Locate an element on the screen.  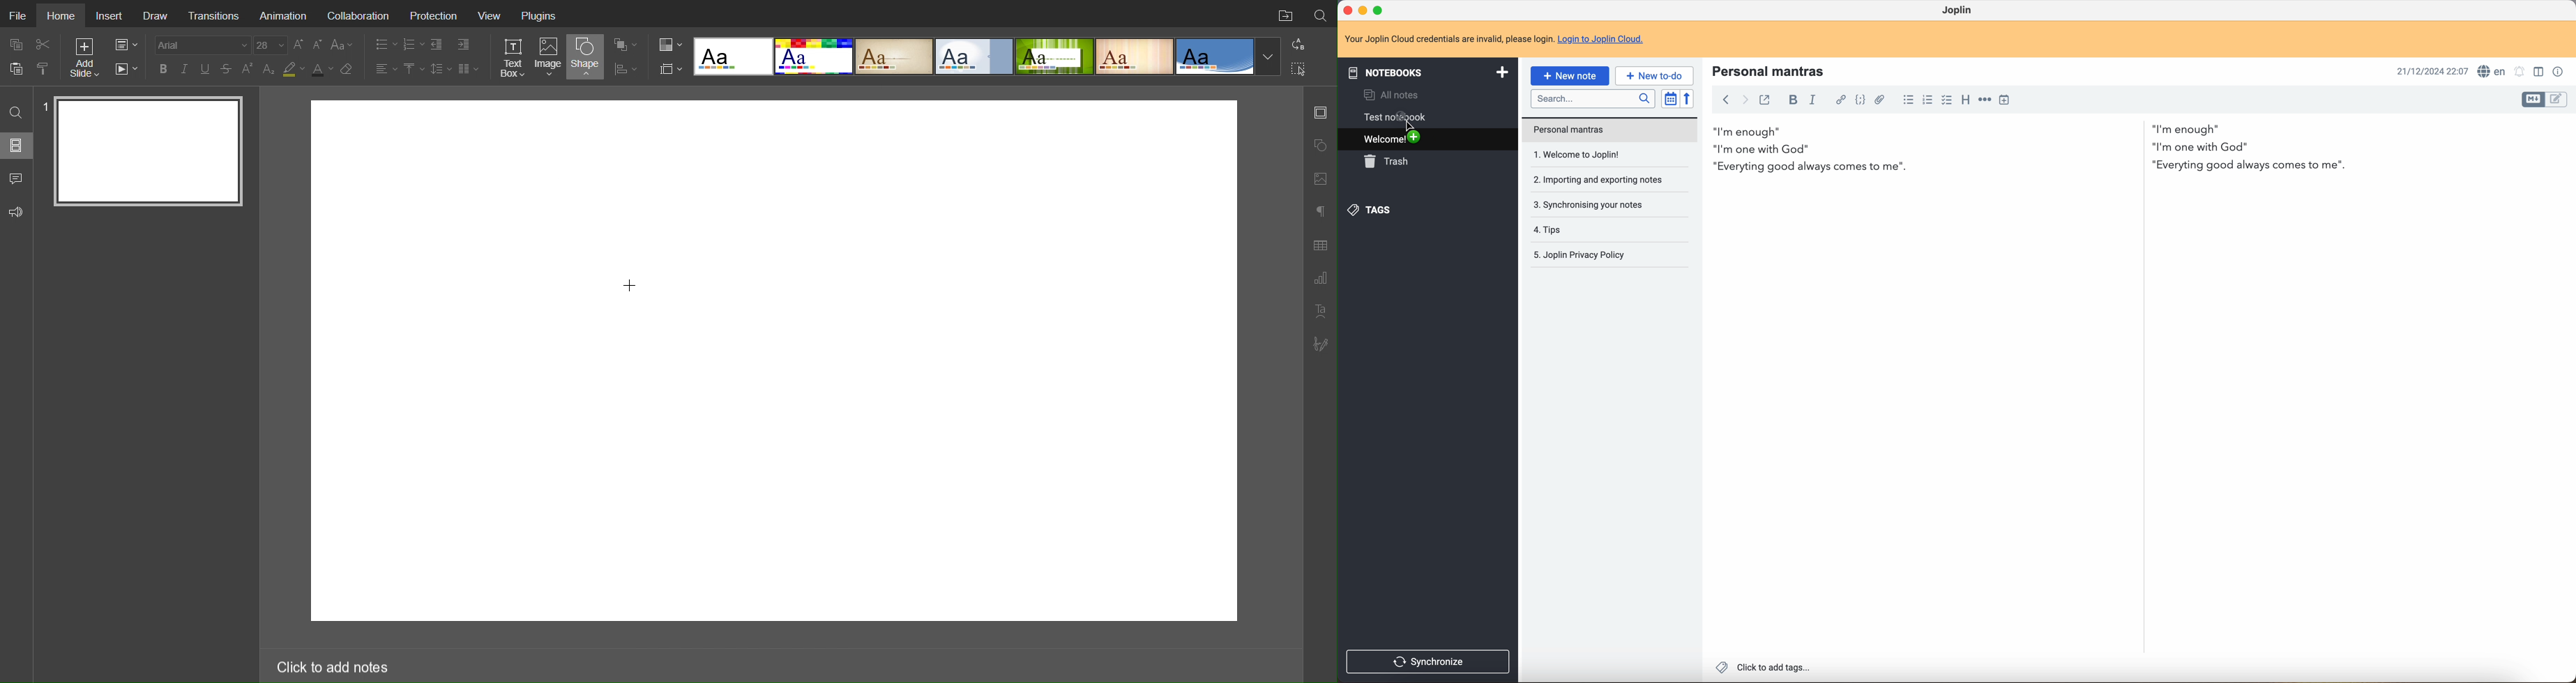
title is located at coordinates (1770, 70).